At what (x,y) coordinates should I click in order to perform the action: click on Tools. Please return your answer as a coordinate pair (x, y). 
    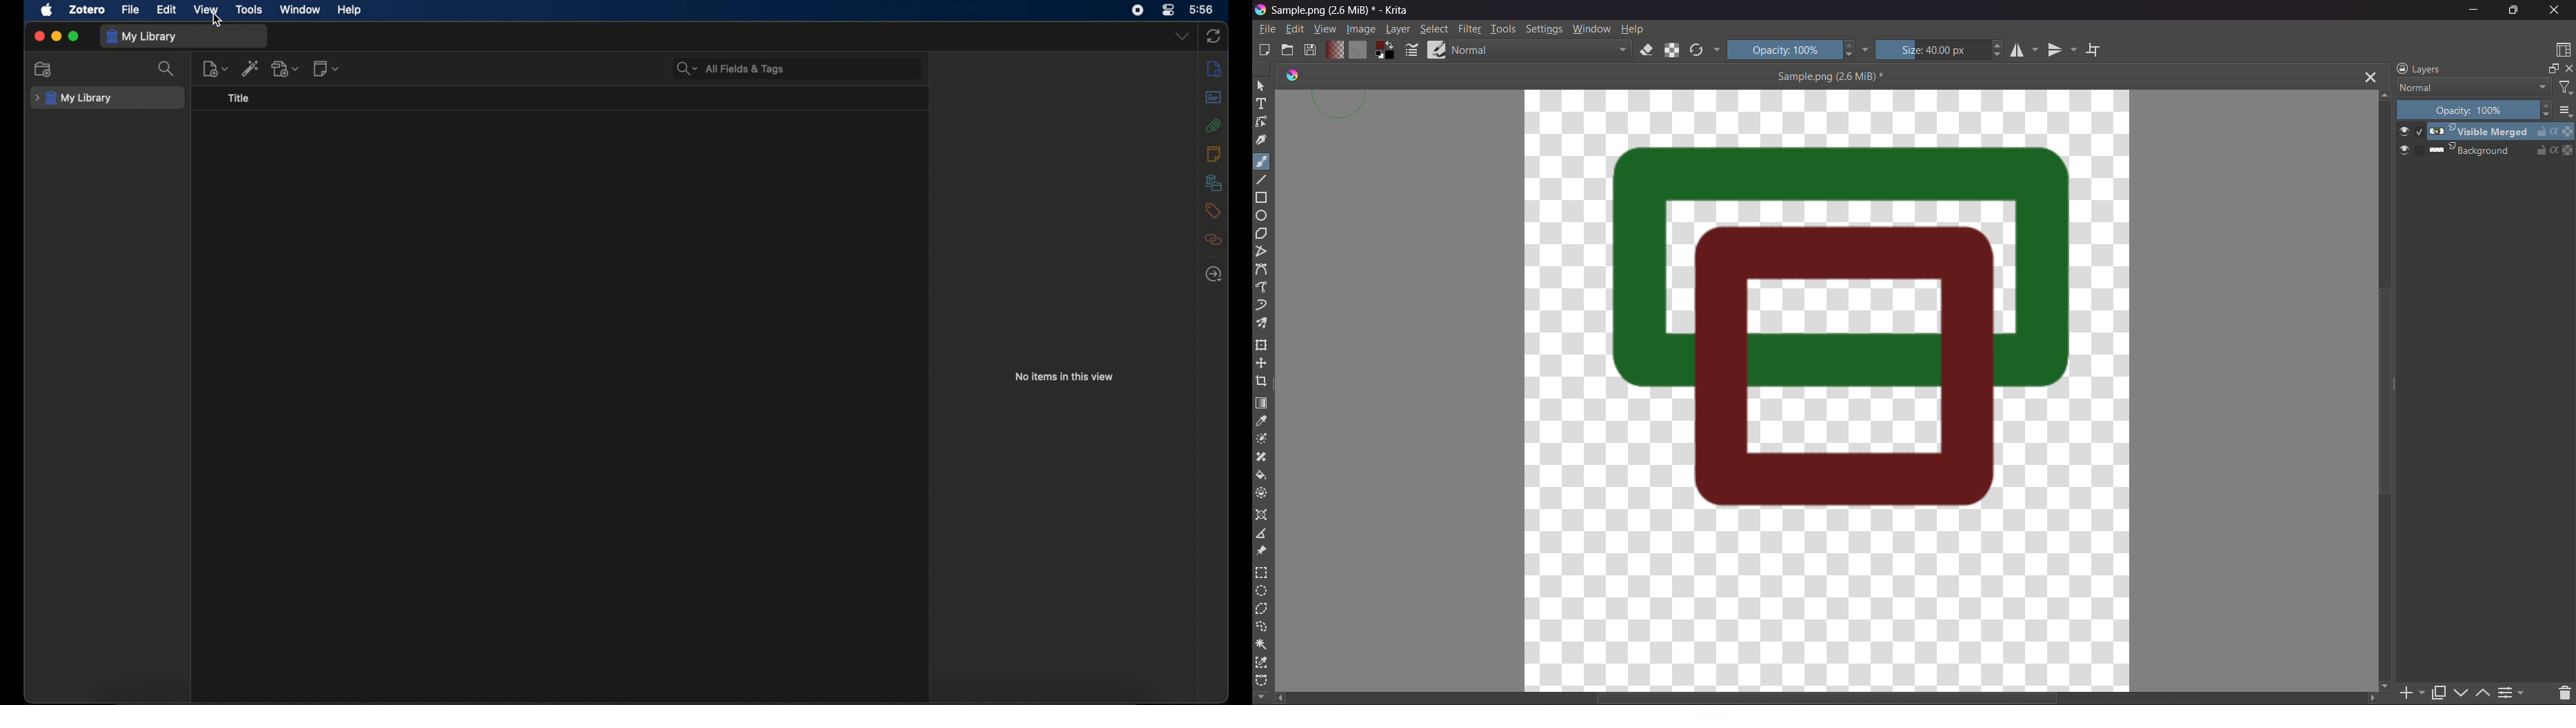
    Looking at the image, I should click on (1503, 28).